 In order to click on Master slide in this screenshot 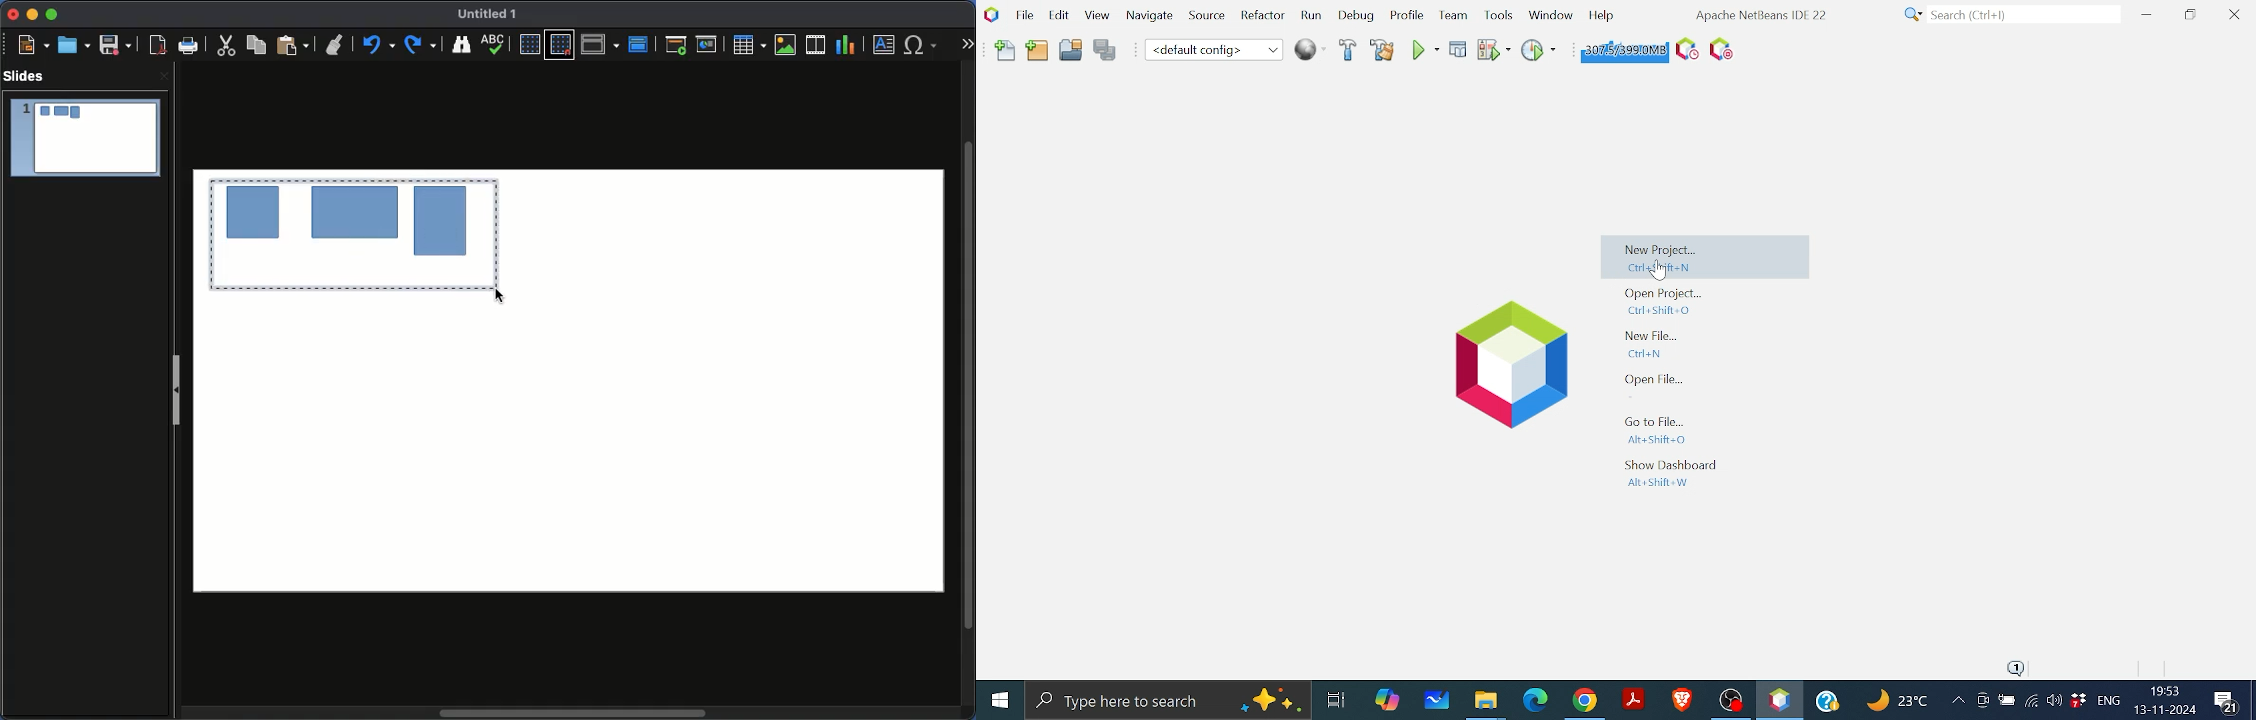, I will do `click(641, 43)`.